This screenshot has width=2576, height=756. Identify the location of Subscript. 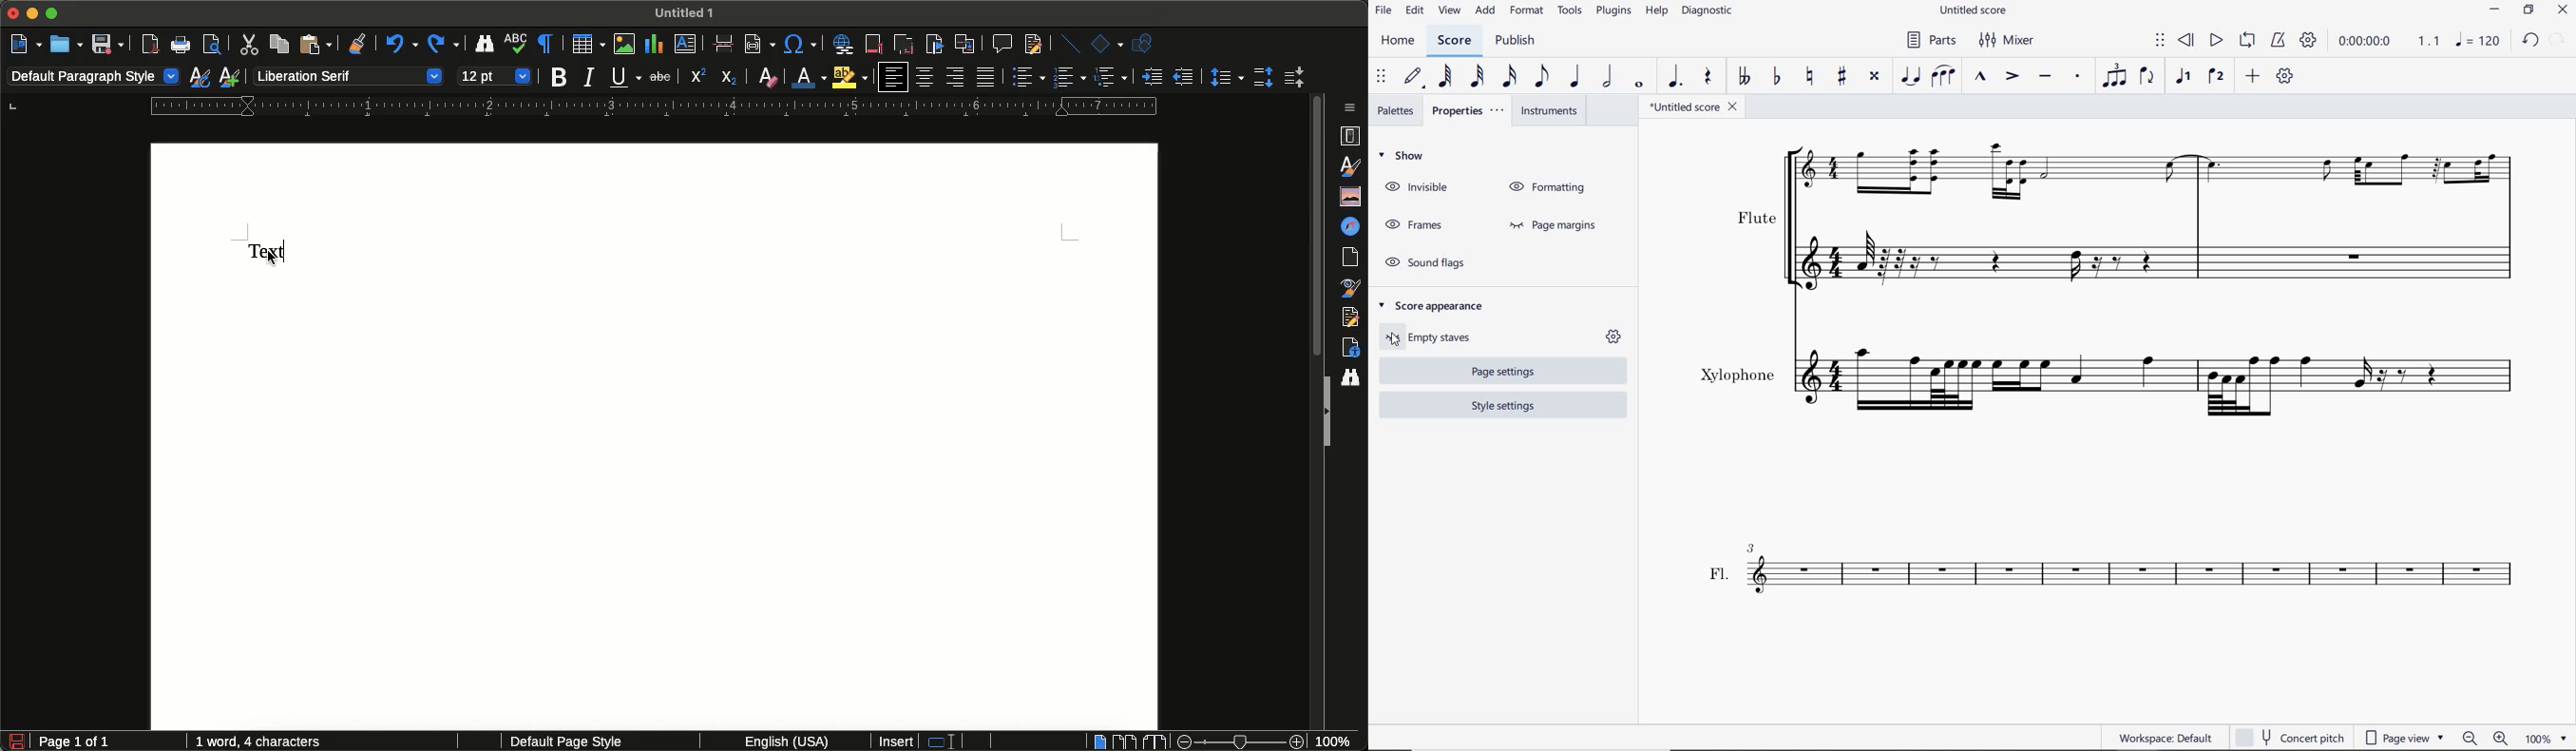
(730, 78).